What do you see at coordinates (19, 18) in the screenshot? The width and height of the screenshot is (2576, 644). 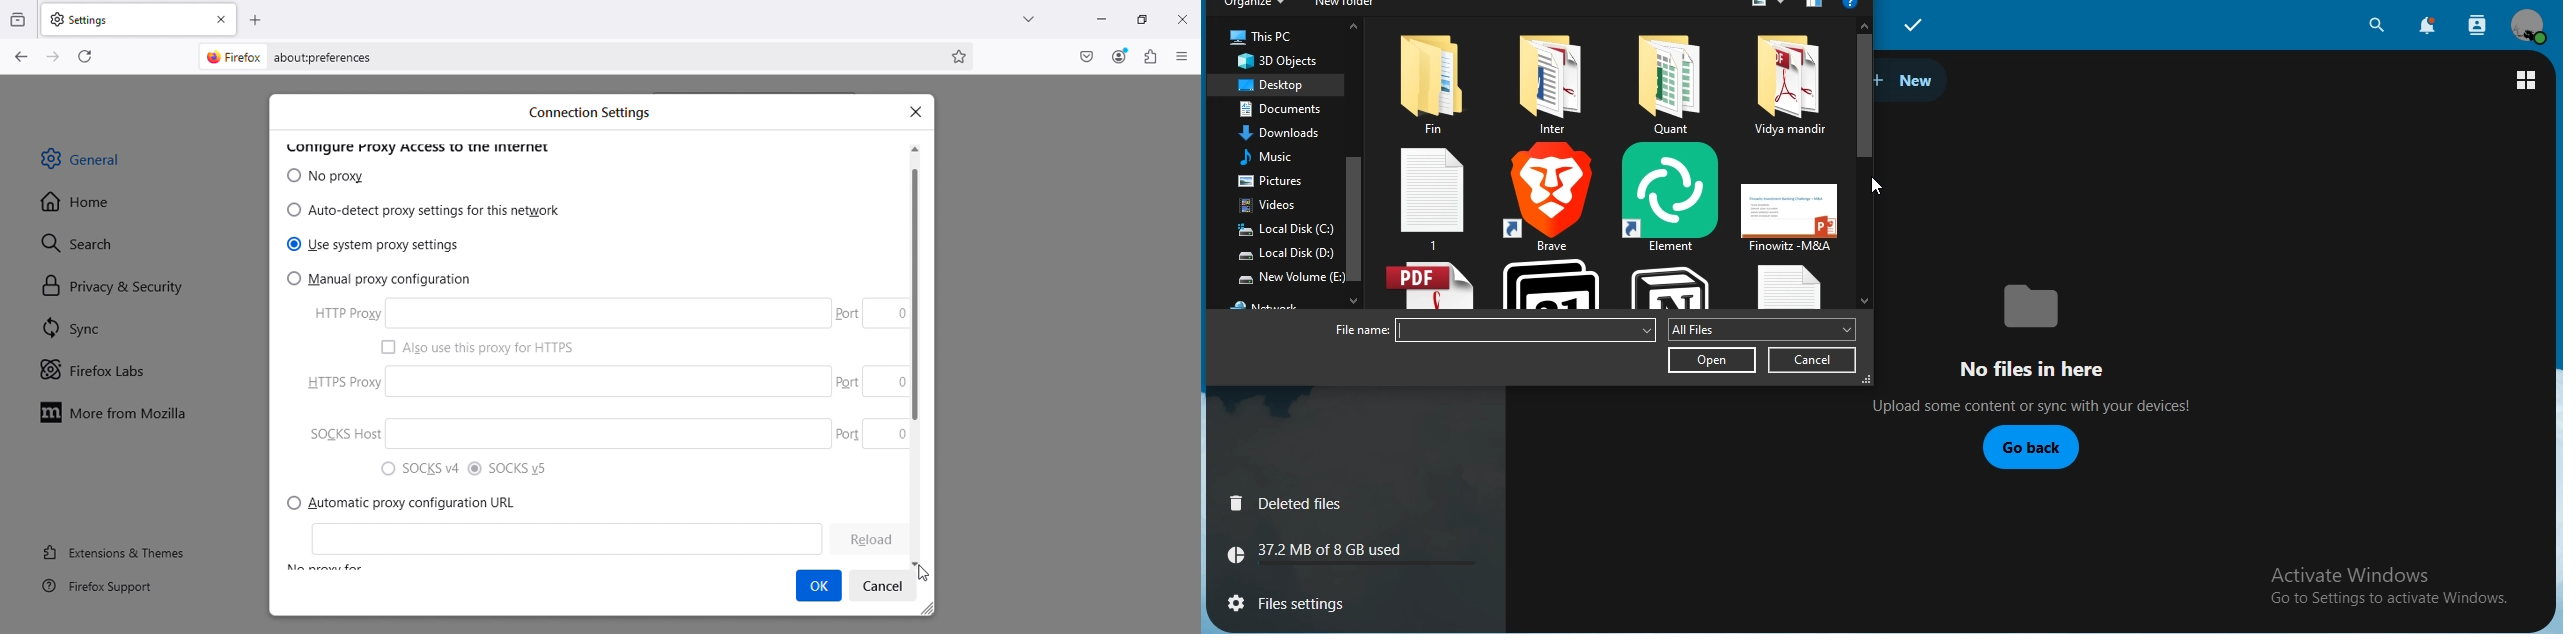 I see `View recent browsing across windows and devices` at bounding box center [19, 18].